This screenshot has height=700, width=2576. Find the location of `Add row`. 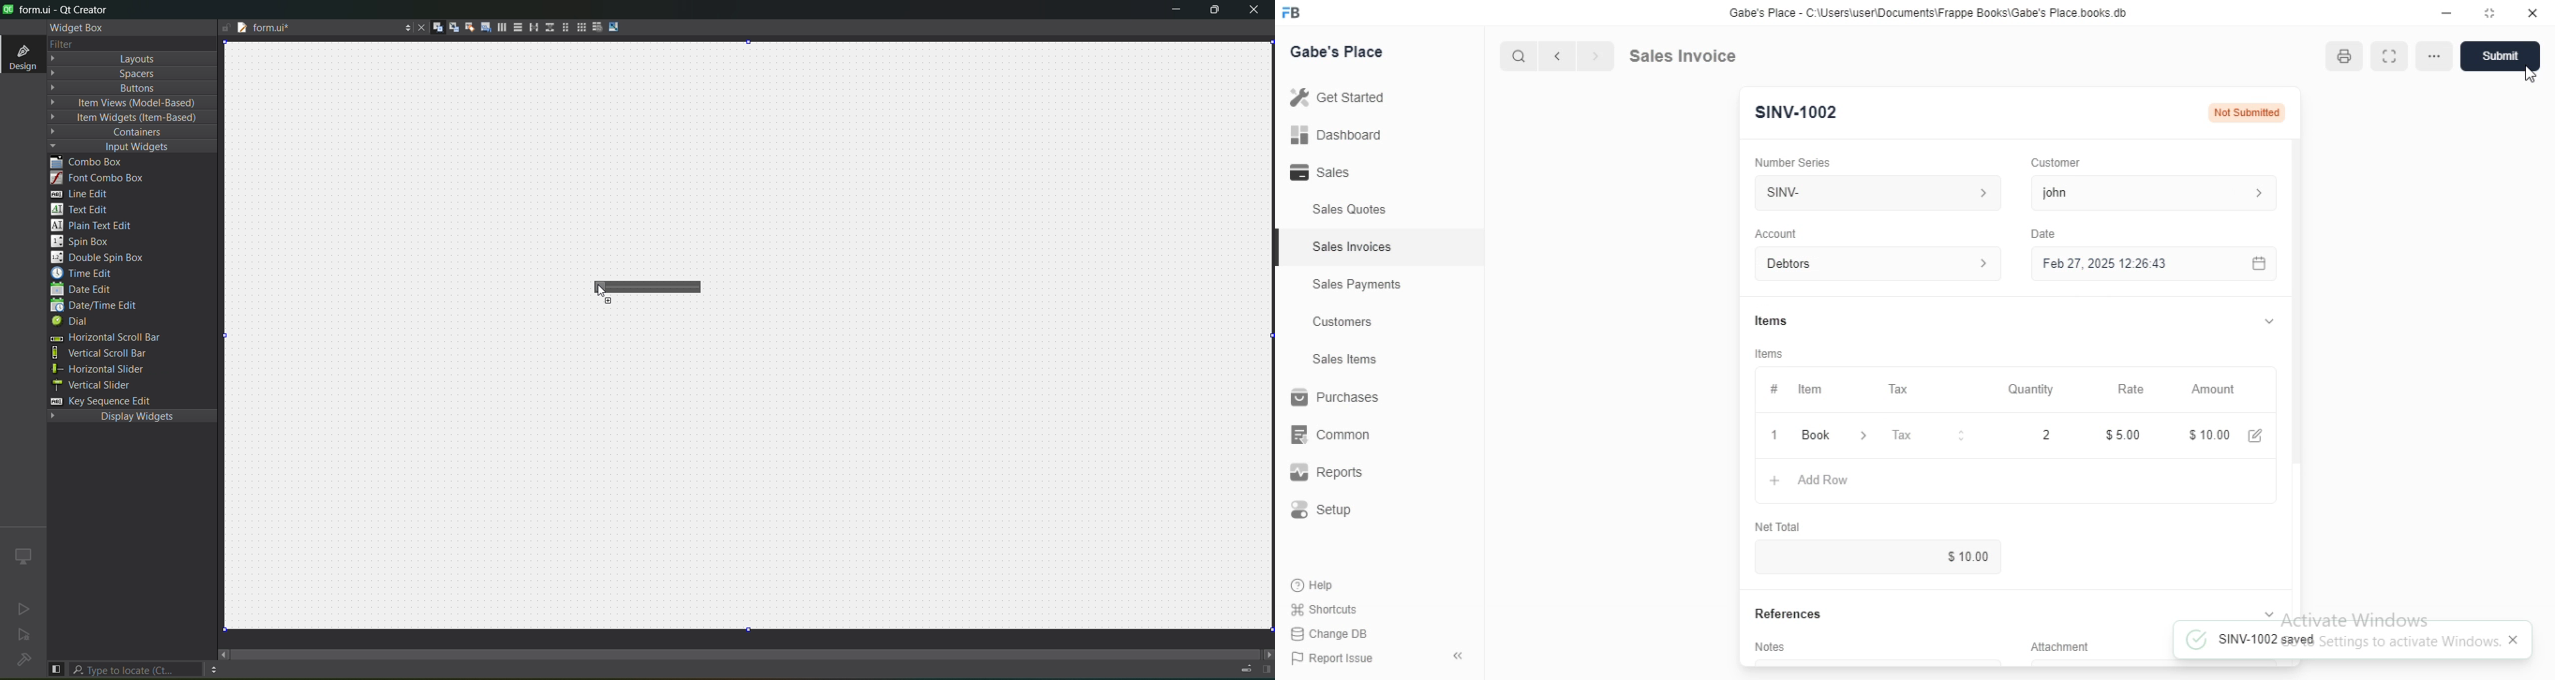

Add row is located at coordinates (1808, 480).